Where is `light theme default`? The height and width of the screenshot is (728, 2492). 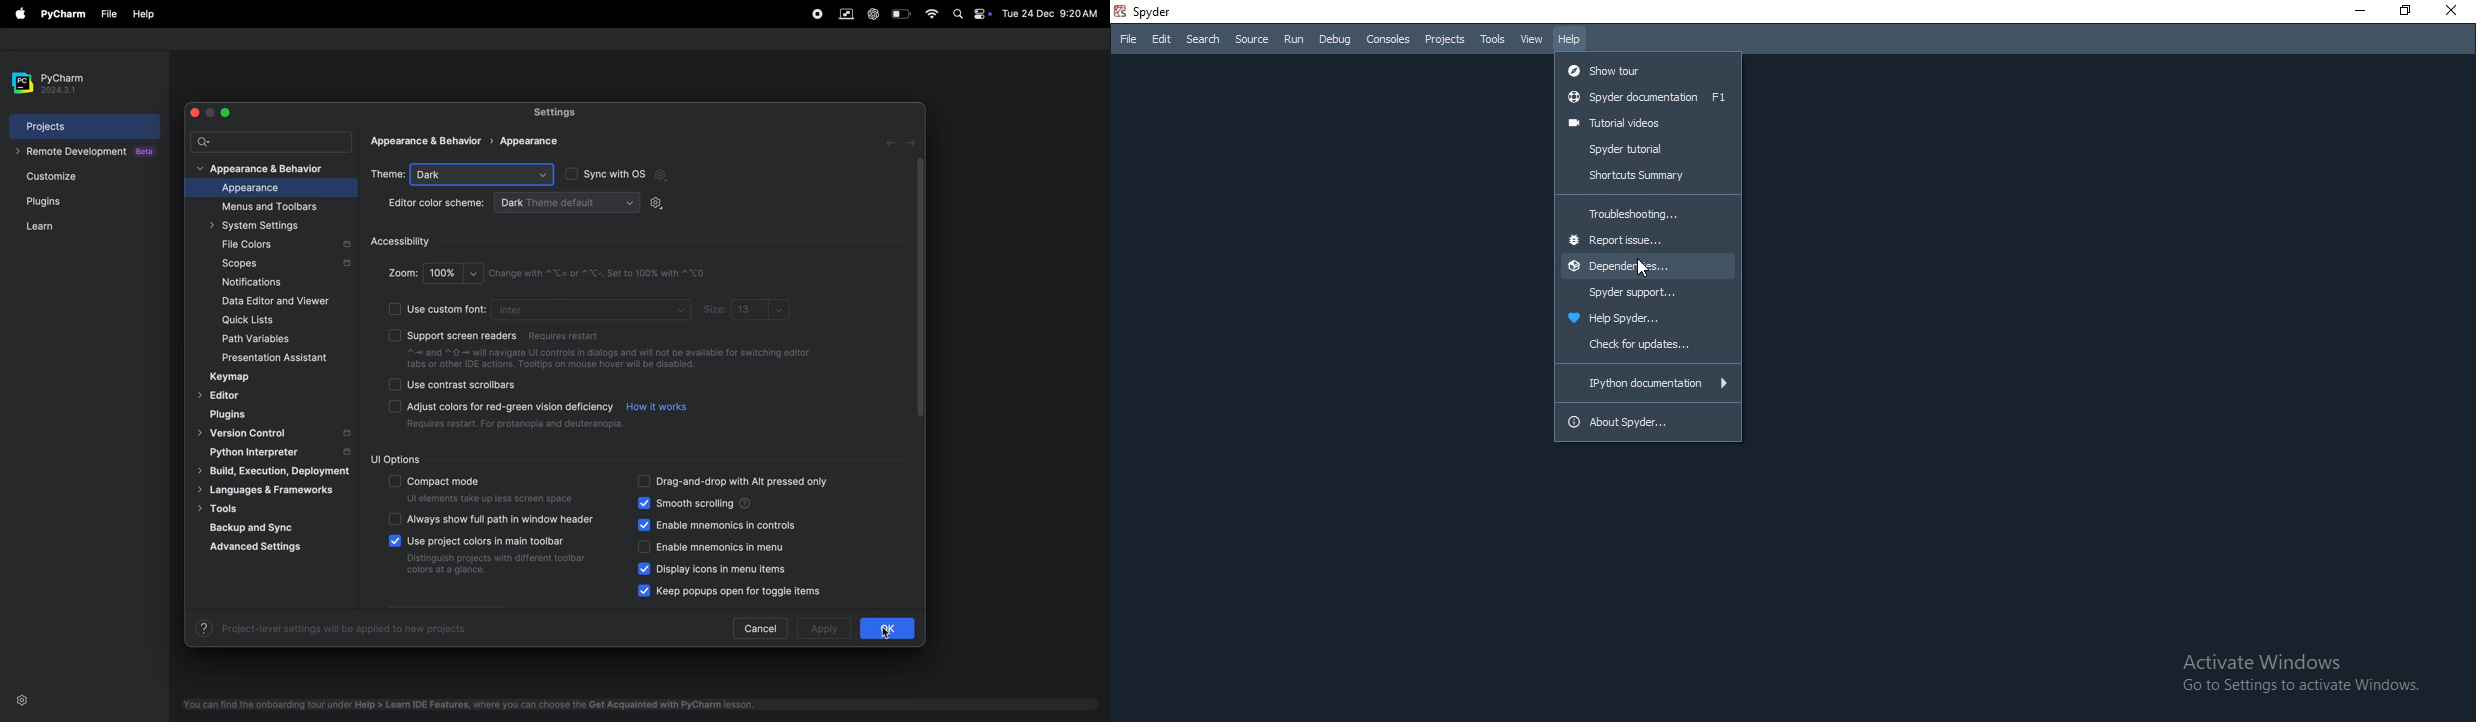
light theme default is located at coordinates (566, 202).